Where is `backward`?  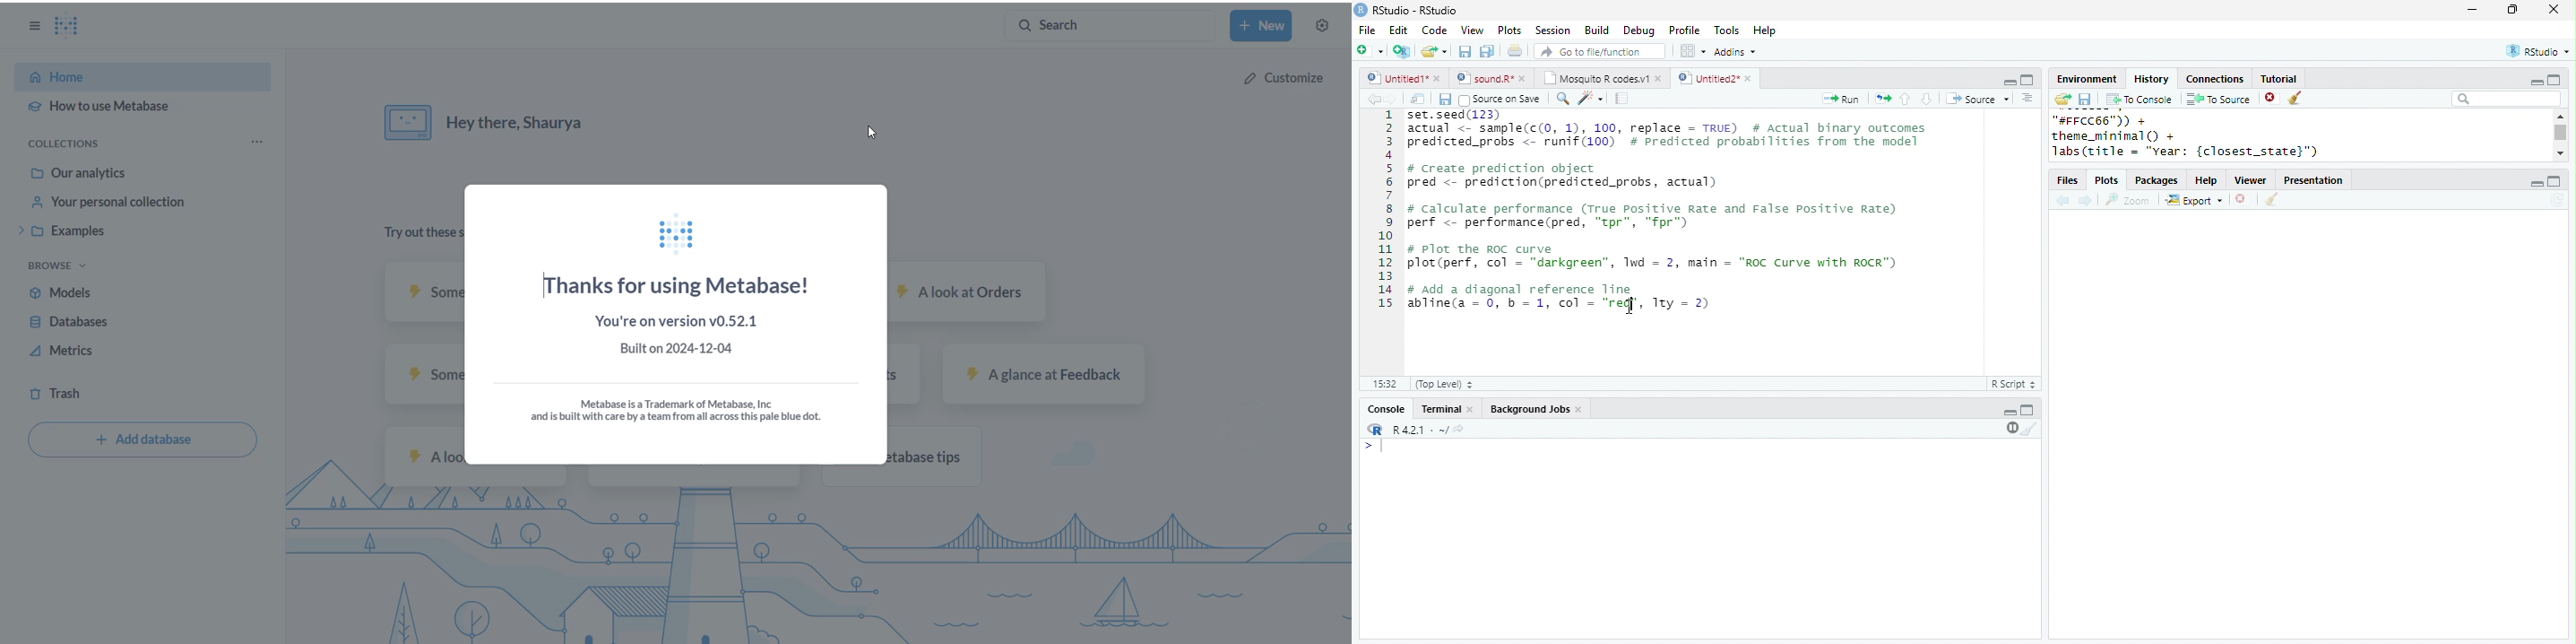 backward is located at coordinates (1373, 99).